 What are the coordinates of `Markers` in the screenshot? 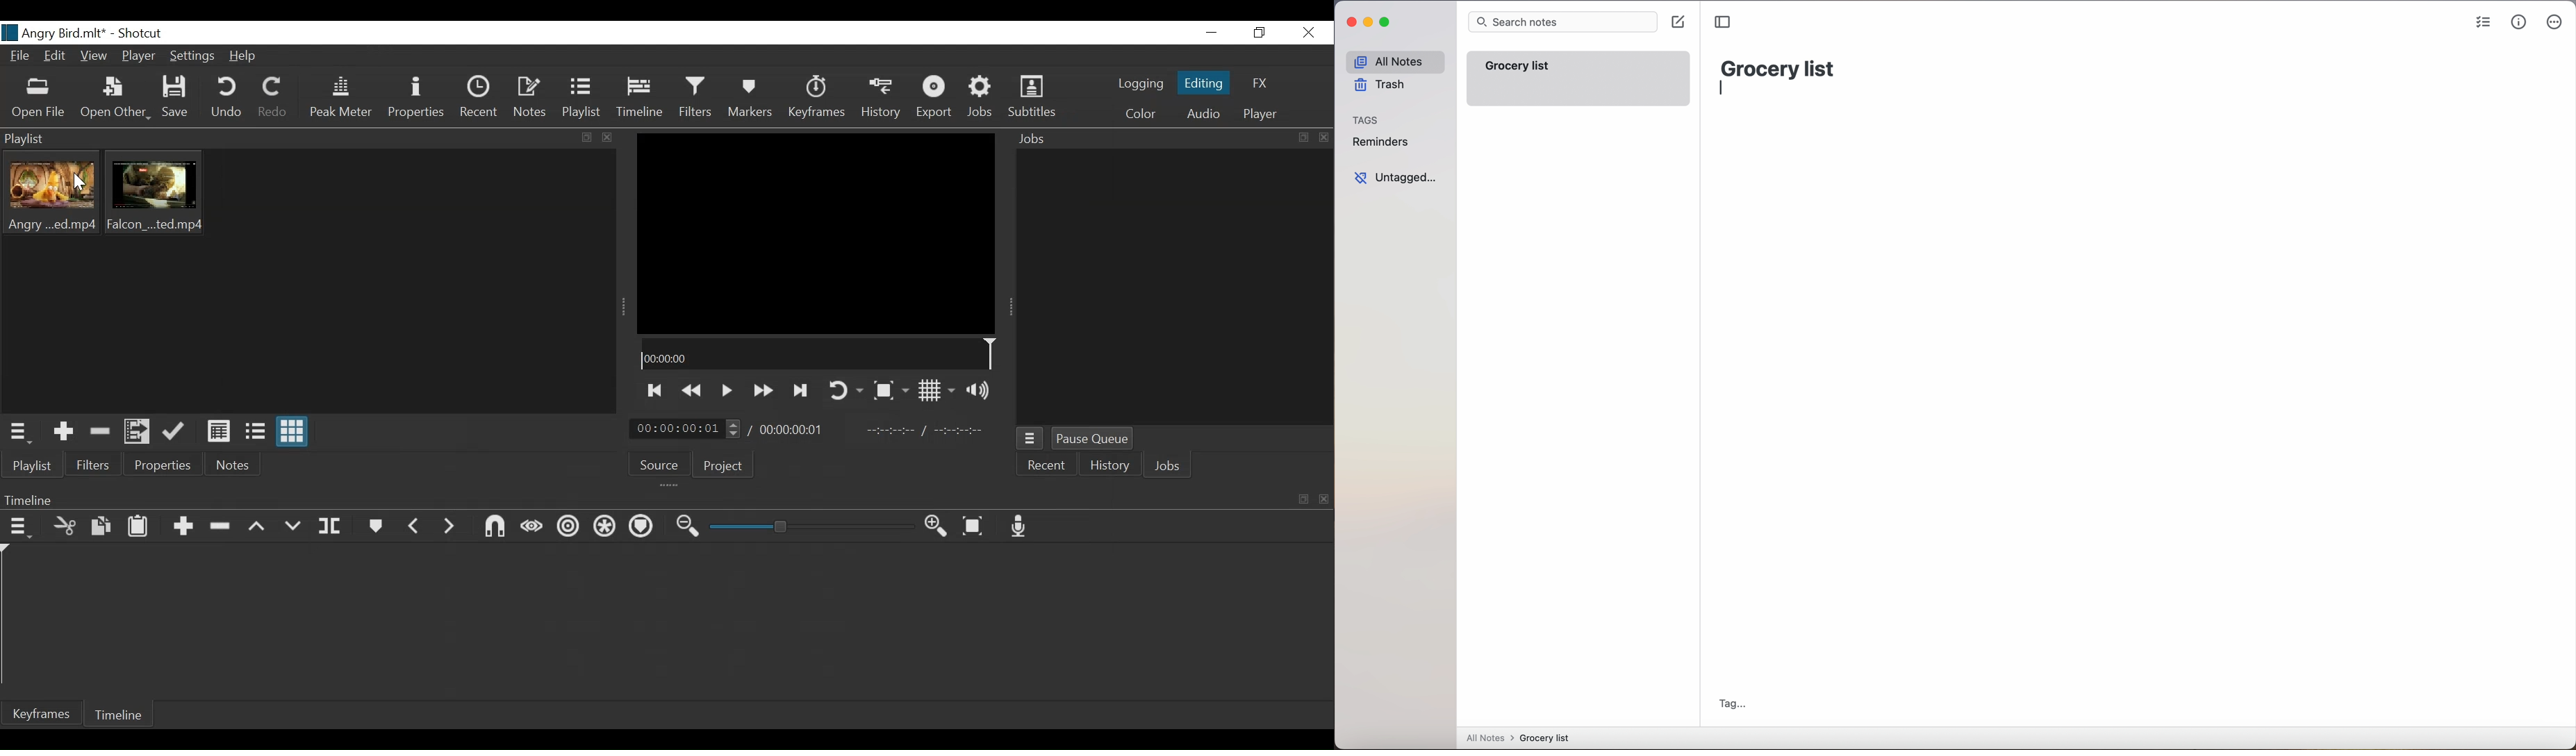 It's located at (377, 526).